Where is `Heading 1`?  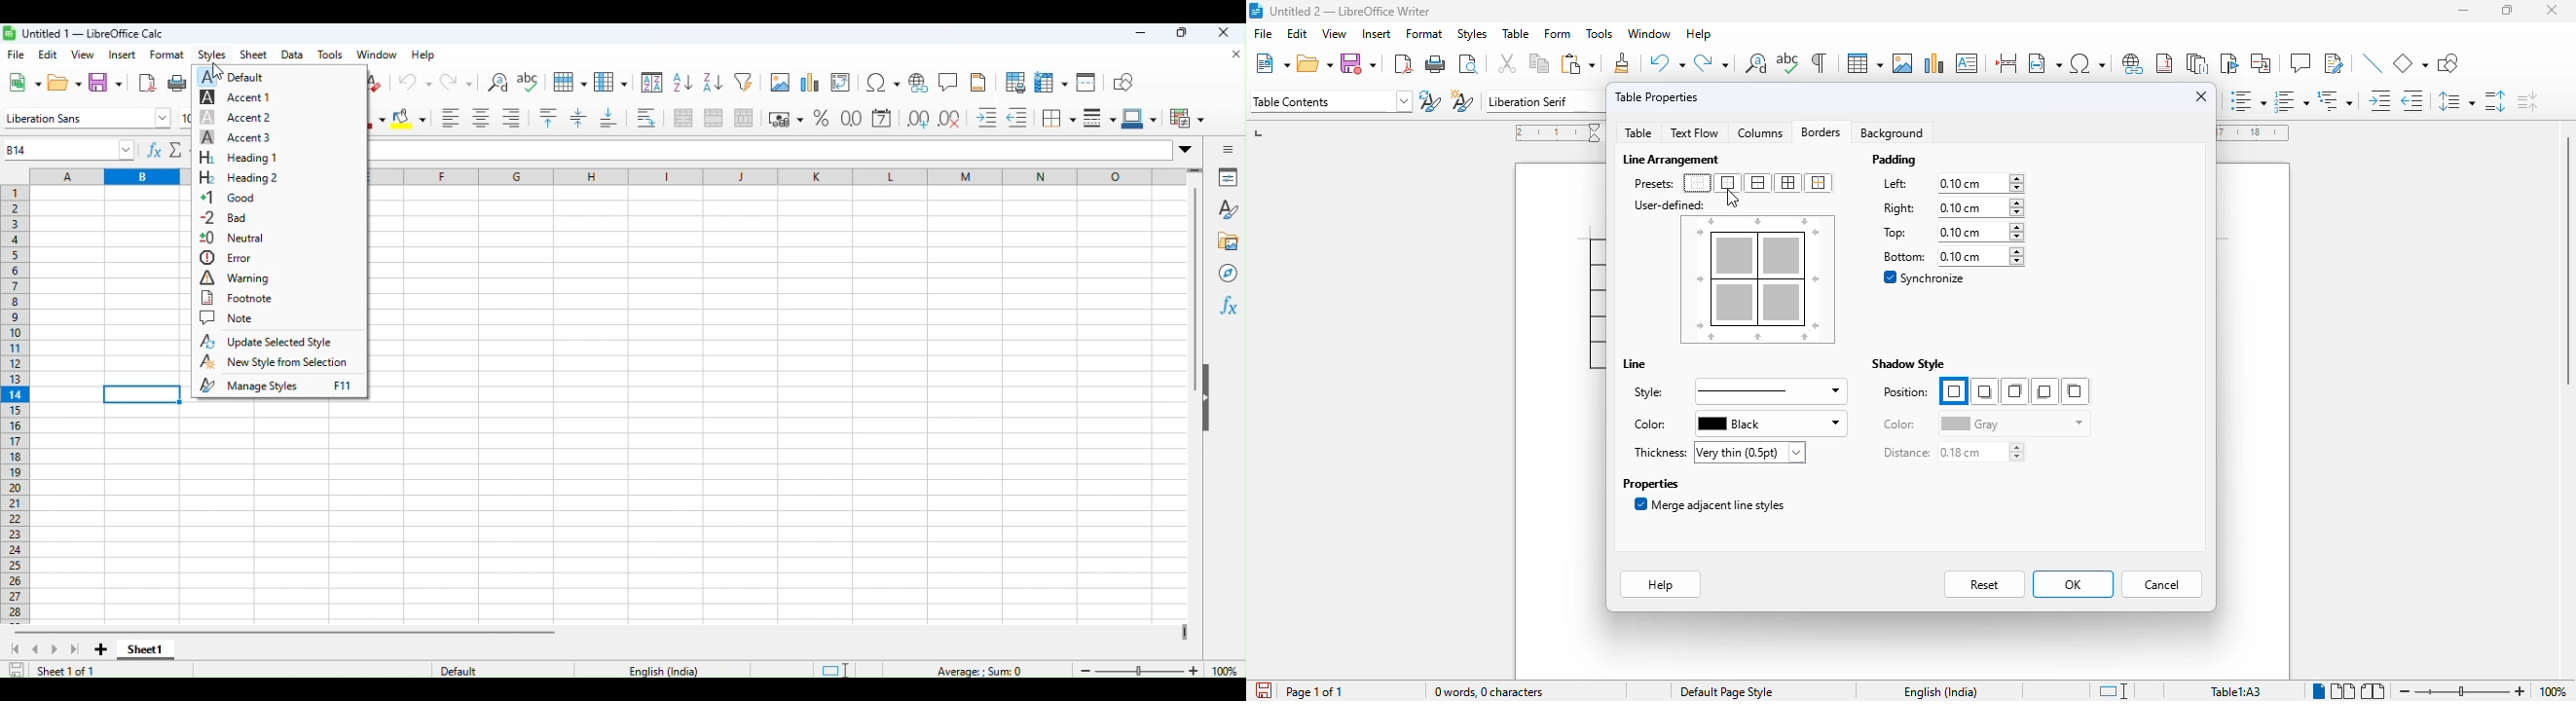 Heading 1 is located at coordinates (238, 157).